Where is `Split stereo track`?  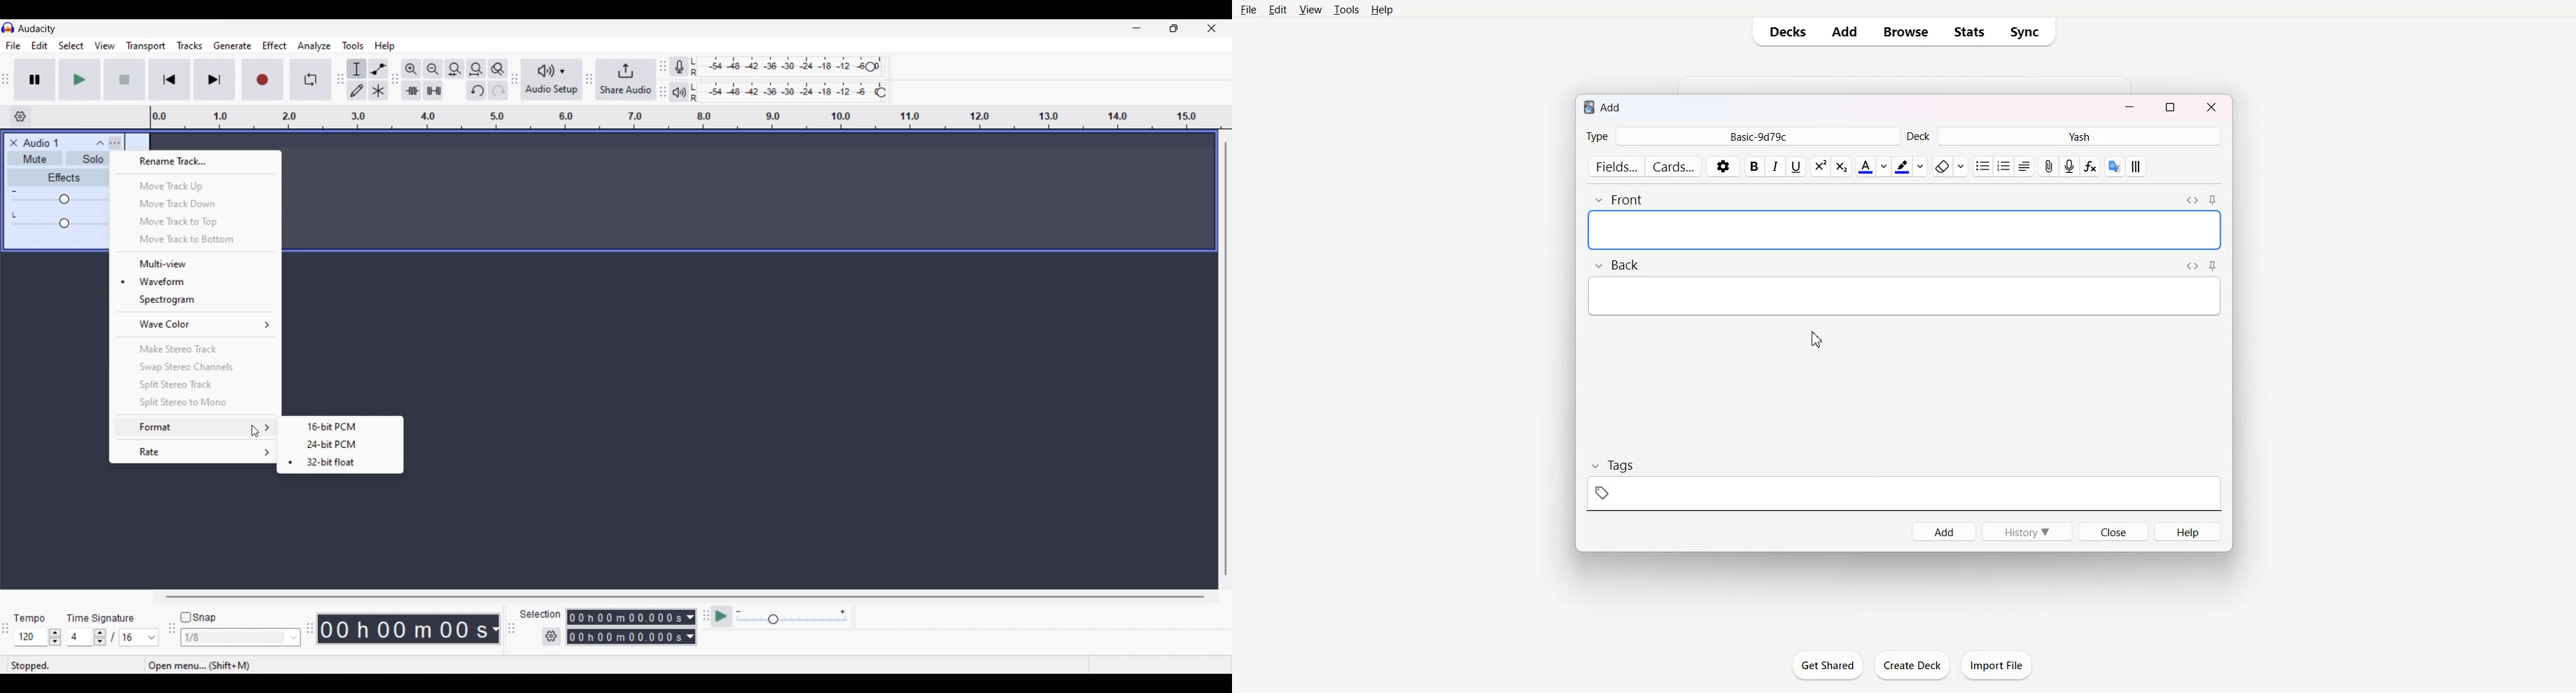
Split stereo track is located at coordinates (195, 384).